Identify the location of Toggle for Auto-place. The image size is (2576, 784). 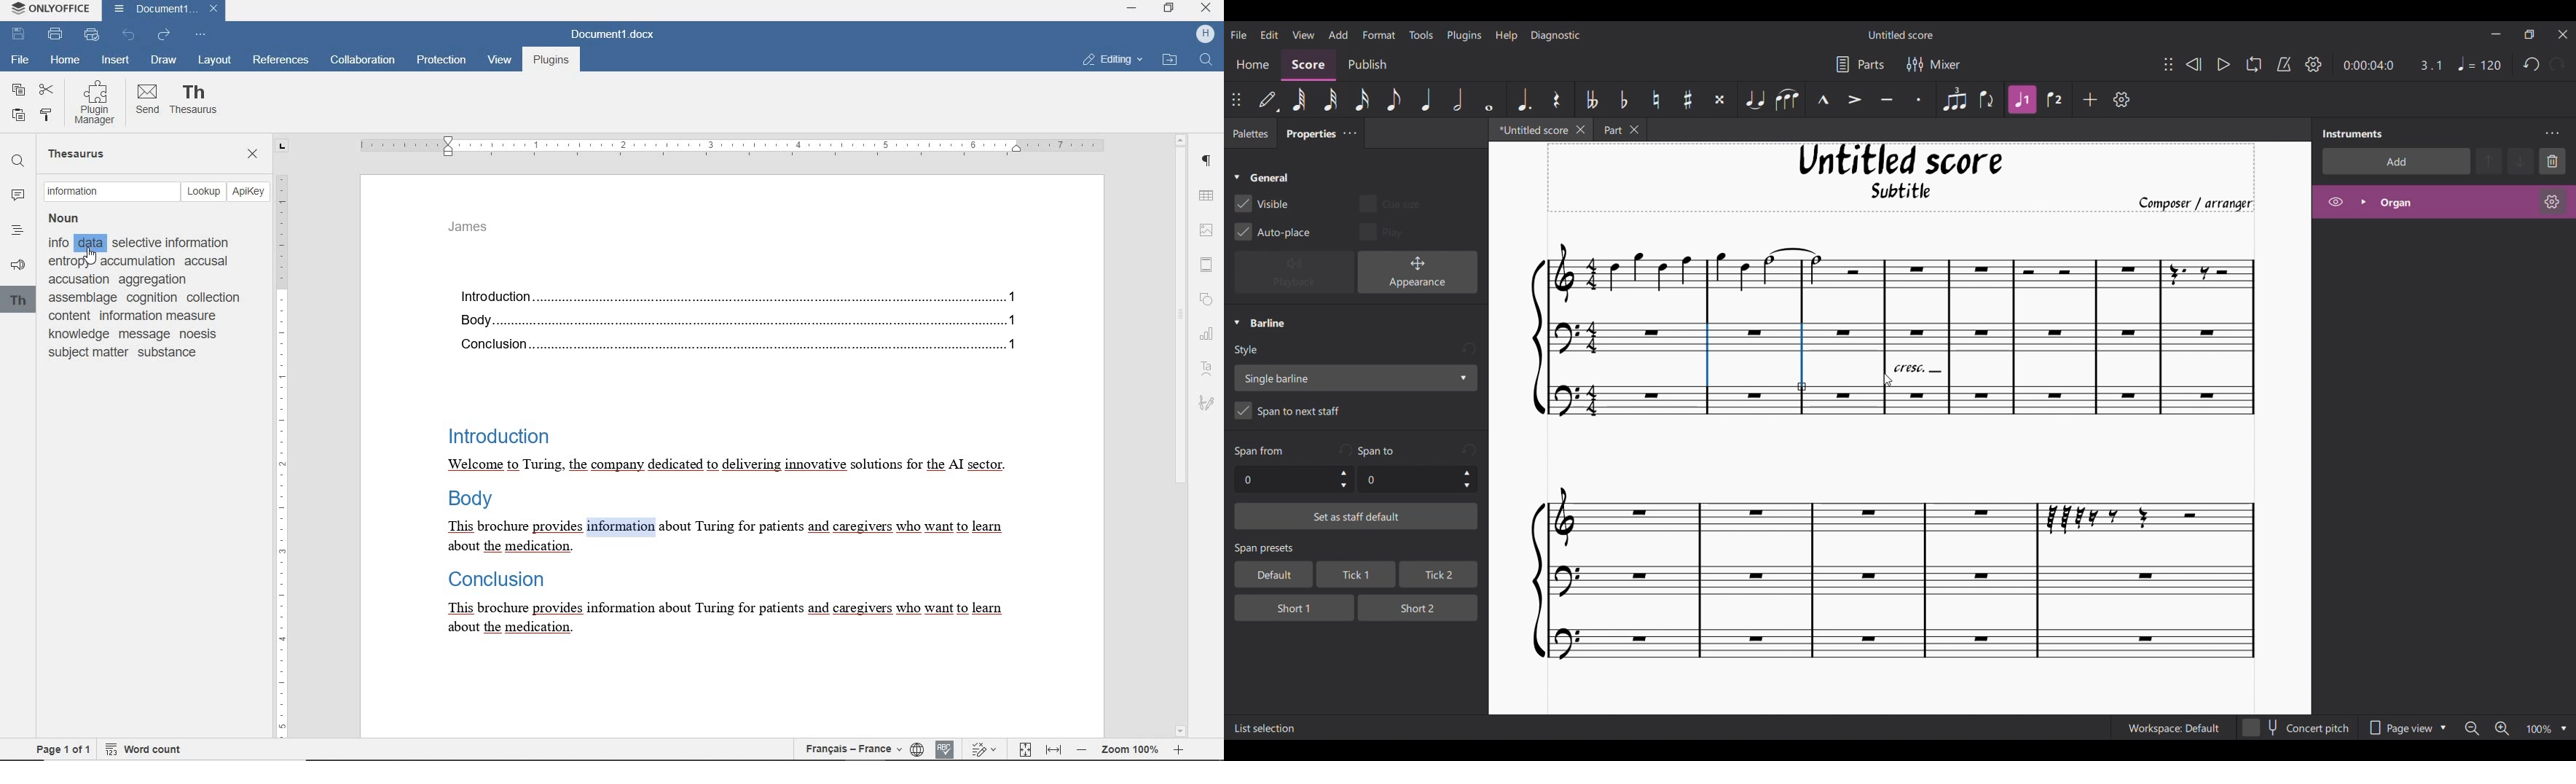
(1273, 232).